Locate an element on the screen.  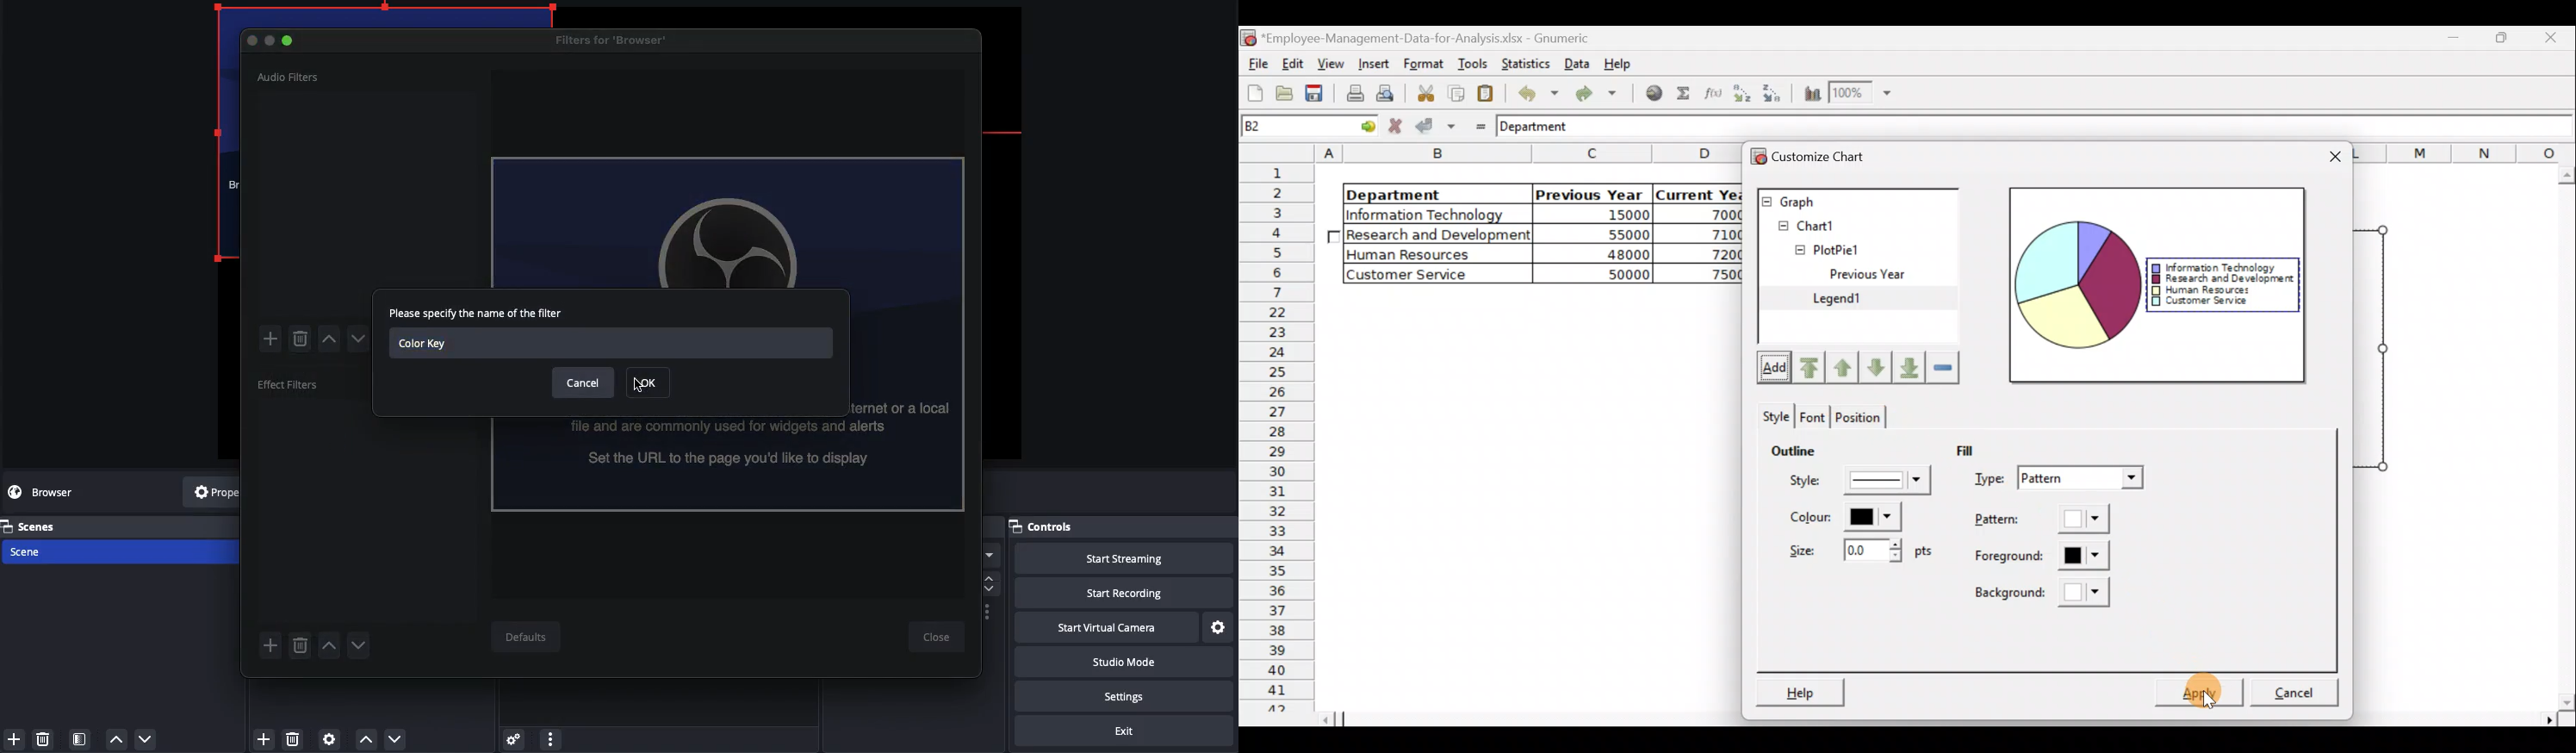
up is located at coordinates (332, 340).